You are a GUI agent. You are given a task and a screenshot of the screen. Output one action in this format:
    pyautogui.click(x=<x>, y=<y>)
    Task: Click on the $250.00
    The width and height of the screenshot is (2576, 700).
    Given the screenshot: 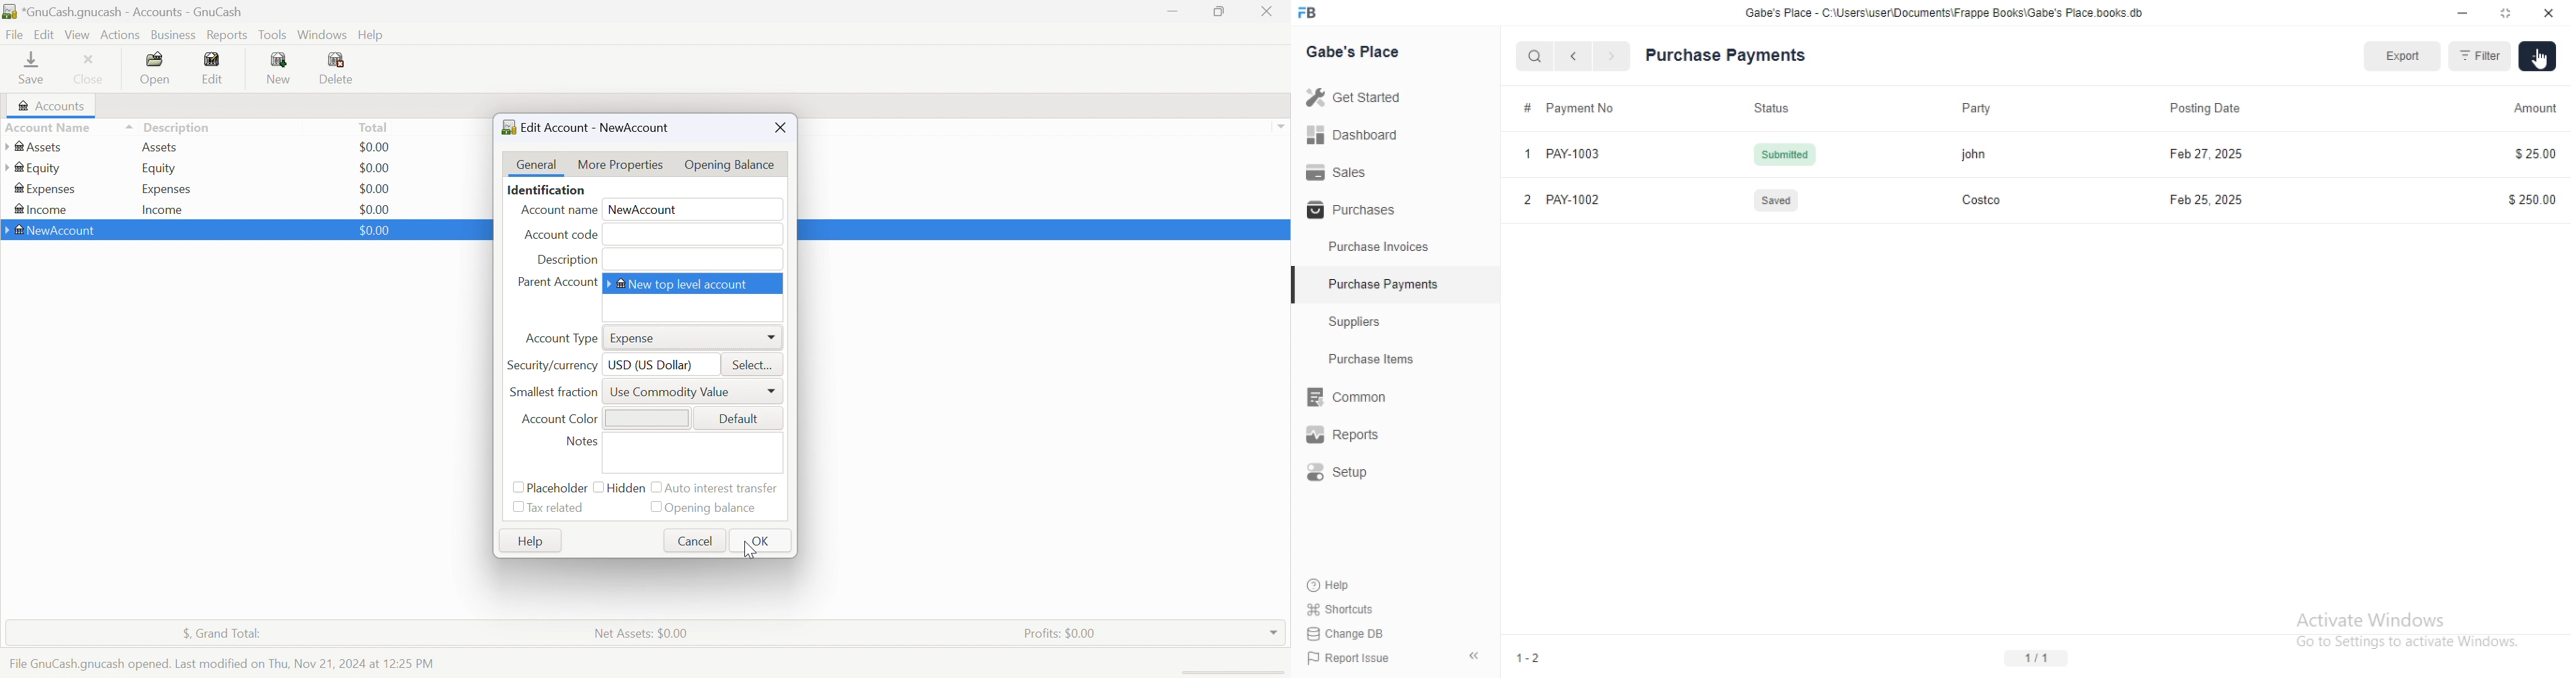 What is the action you would take?
    pyautogui.click(x=2531, y=199)
    